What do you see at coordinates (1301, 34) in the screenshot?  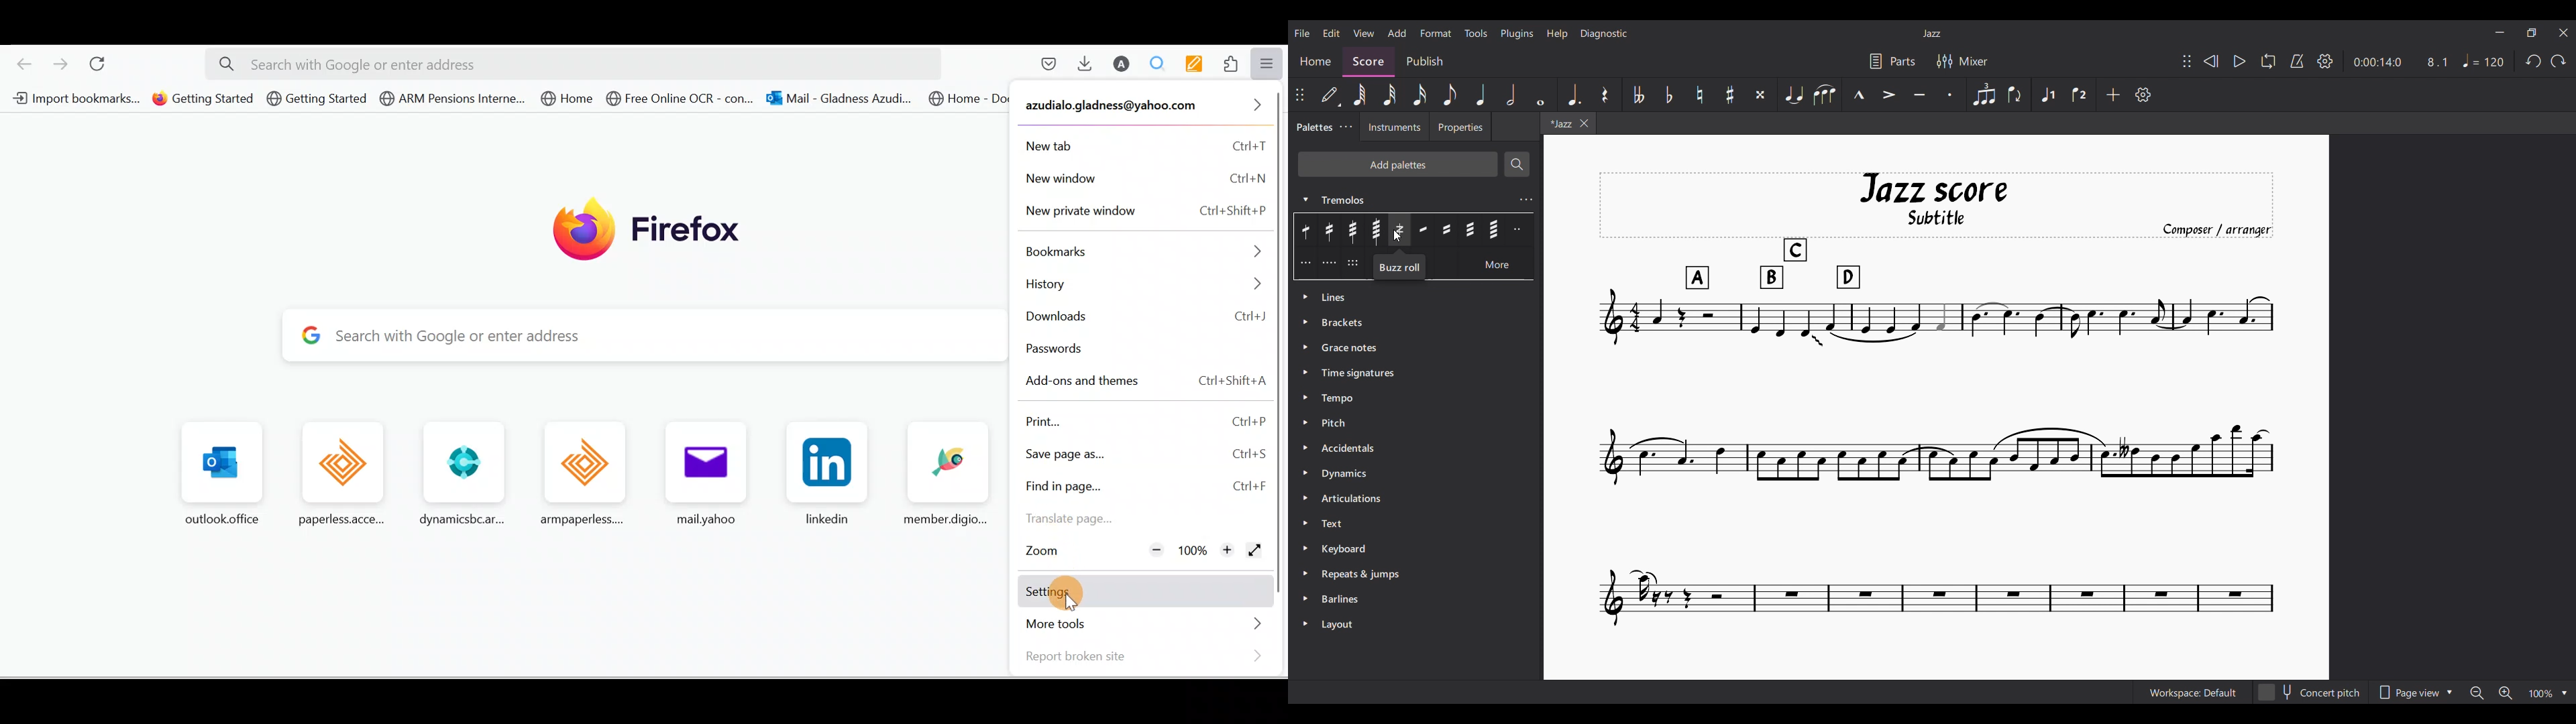 I see `File` at bounding box center [1301, 34].